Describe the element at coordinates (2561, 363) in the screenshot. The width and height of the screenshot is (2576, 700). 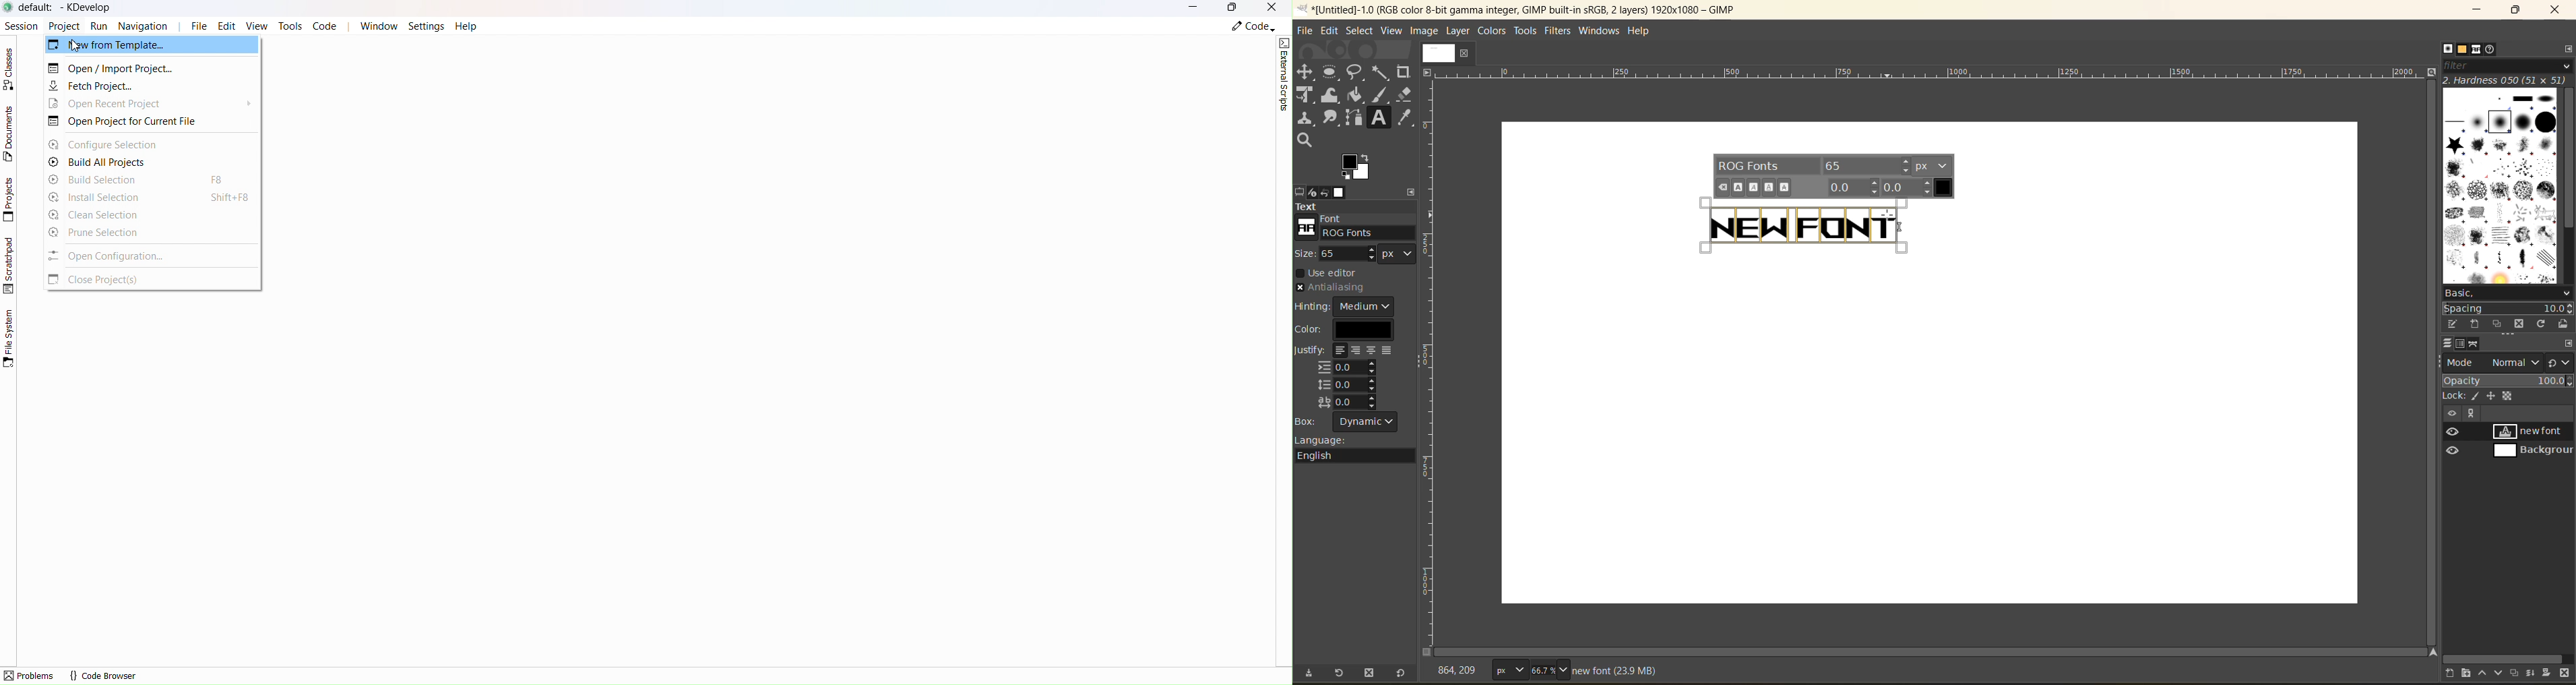
I see `switch to another group of modes` at that location.